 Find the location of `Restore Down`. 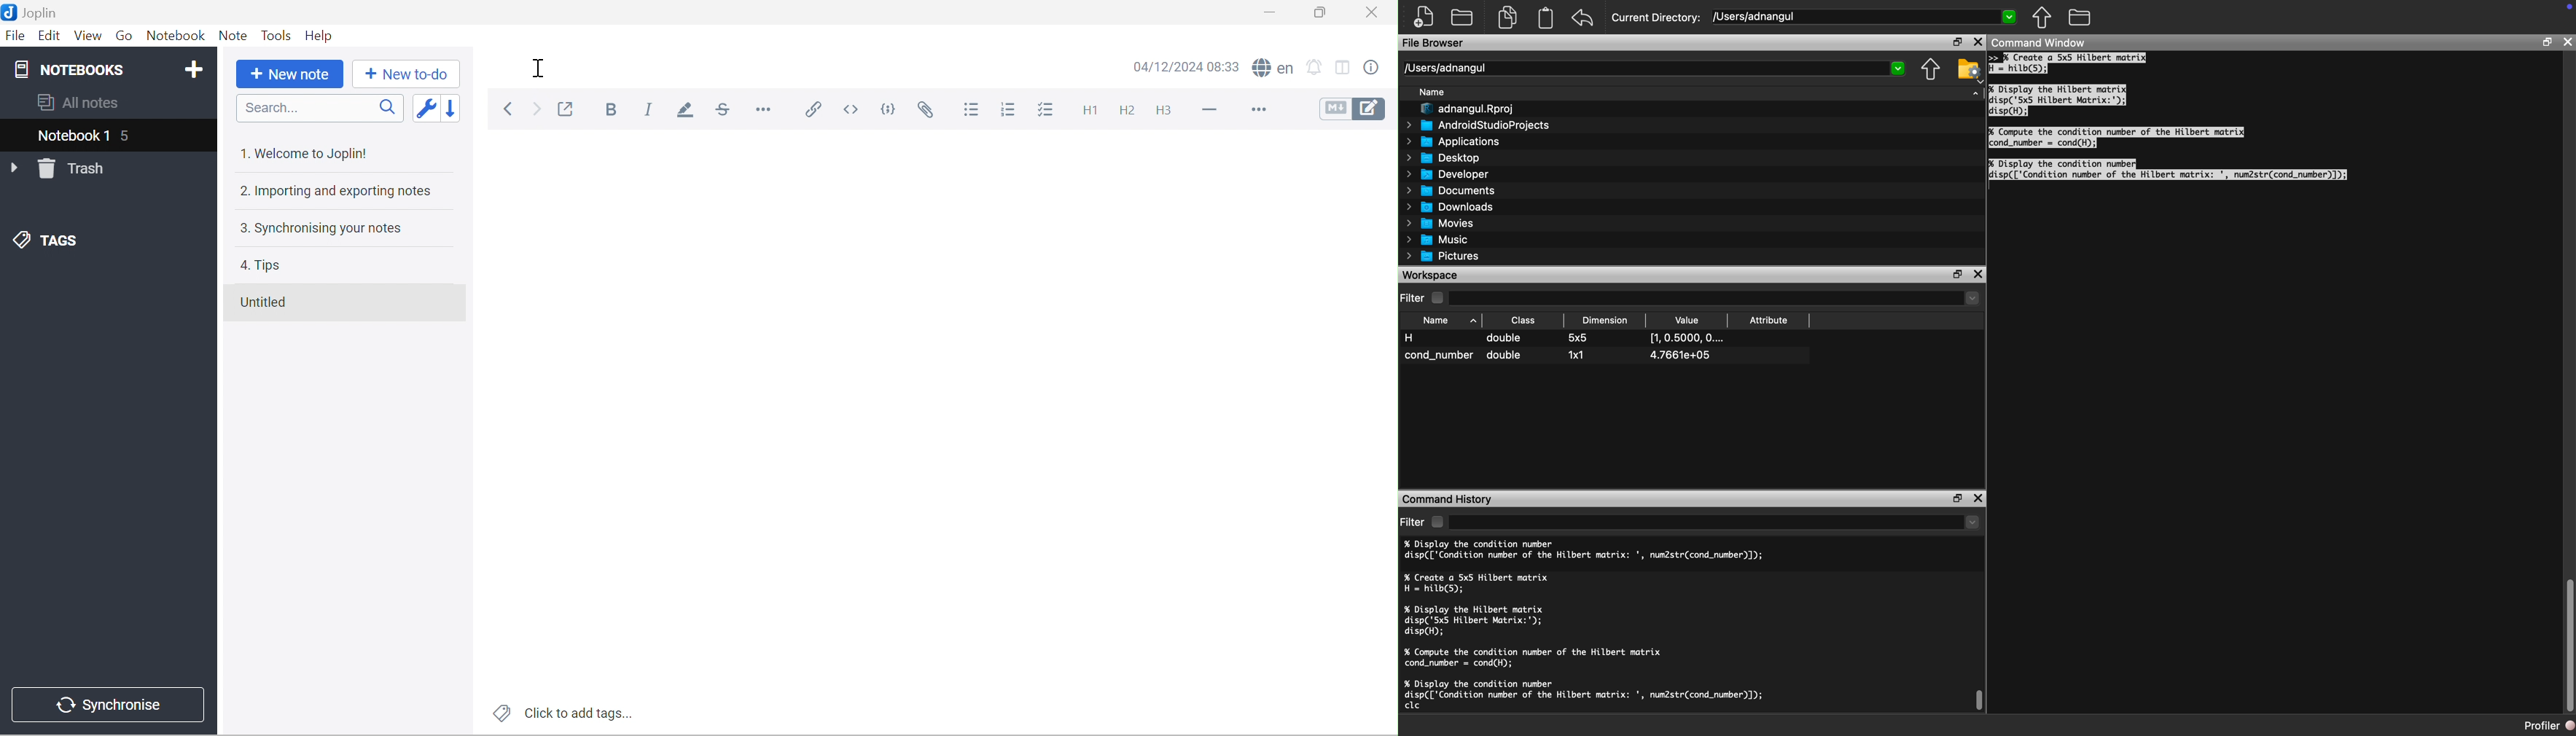

Restore Down is located at coordinates (2547, 40).